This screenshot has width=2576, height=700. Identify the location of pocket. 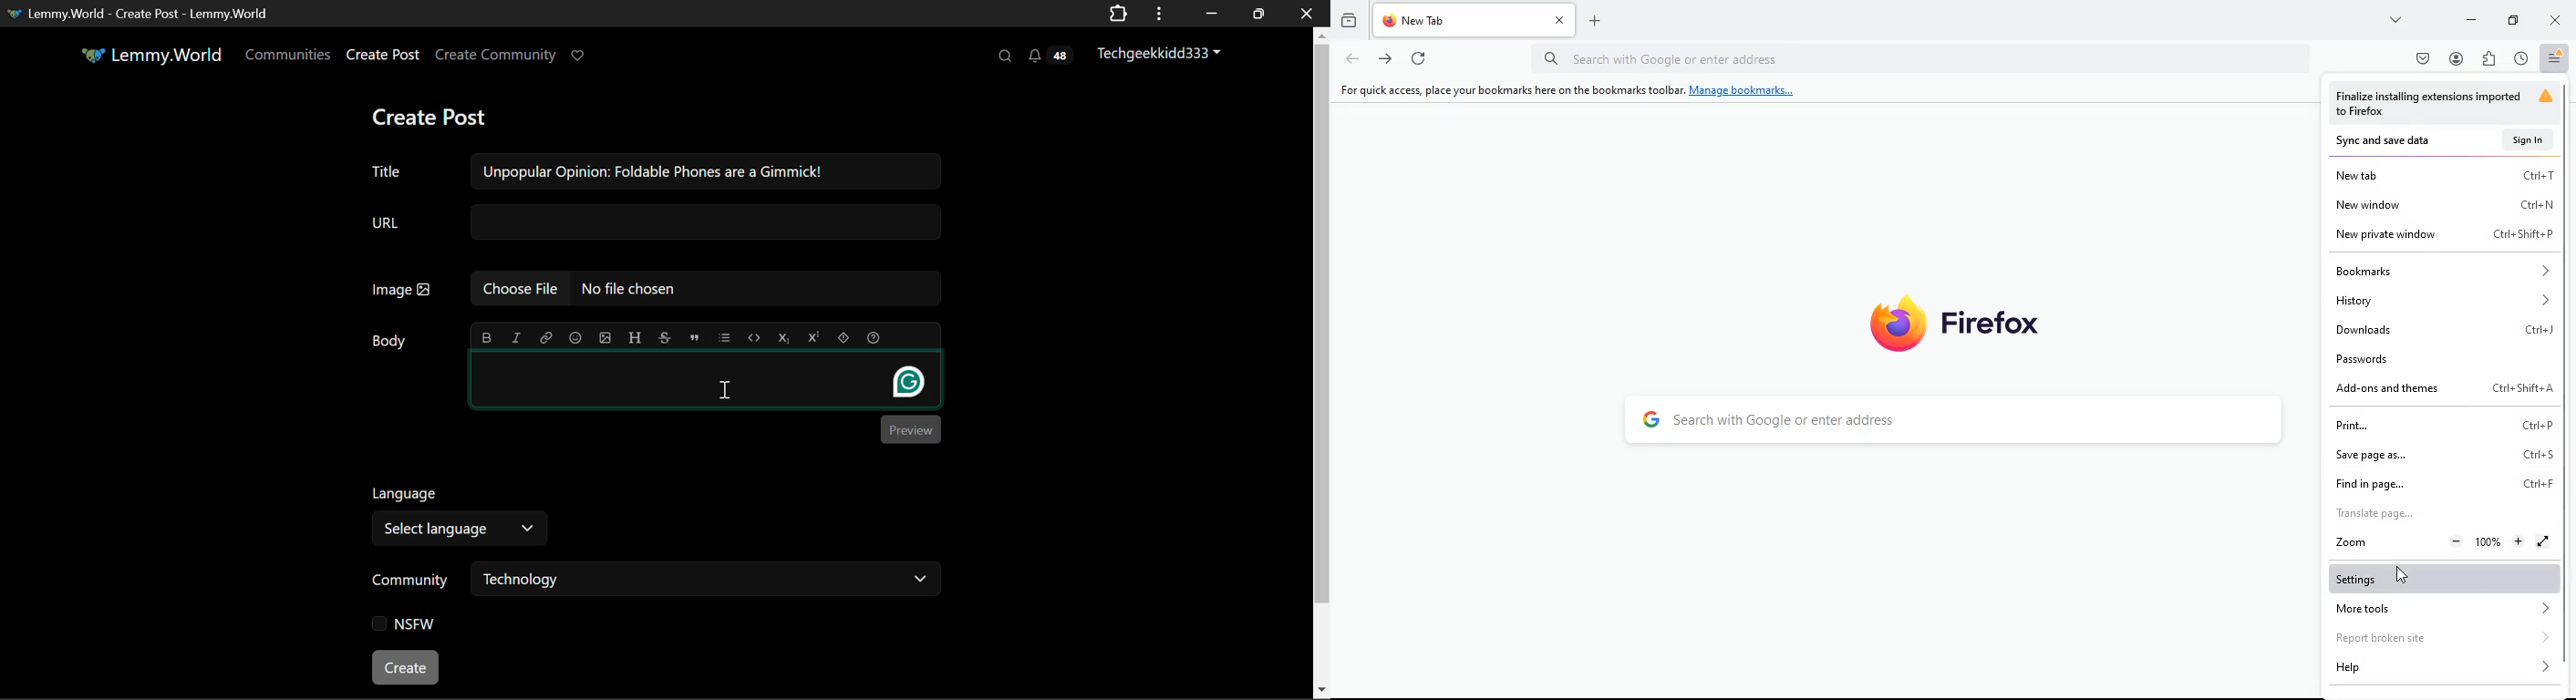
(2419, 59).